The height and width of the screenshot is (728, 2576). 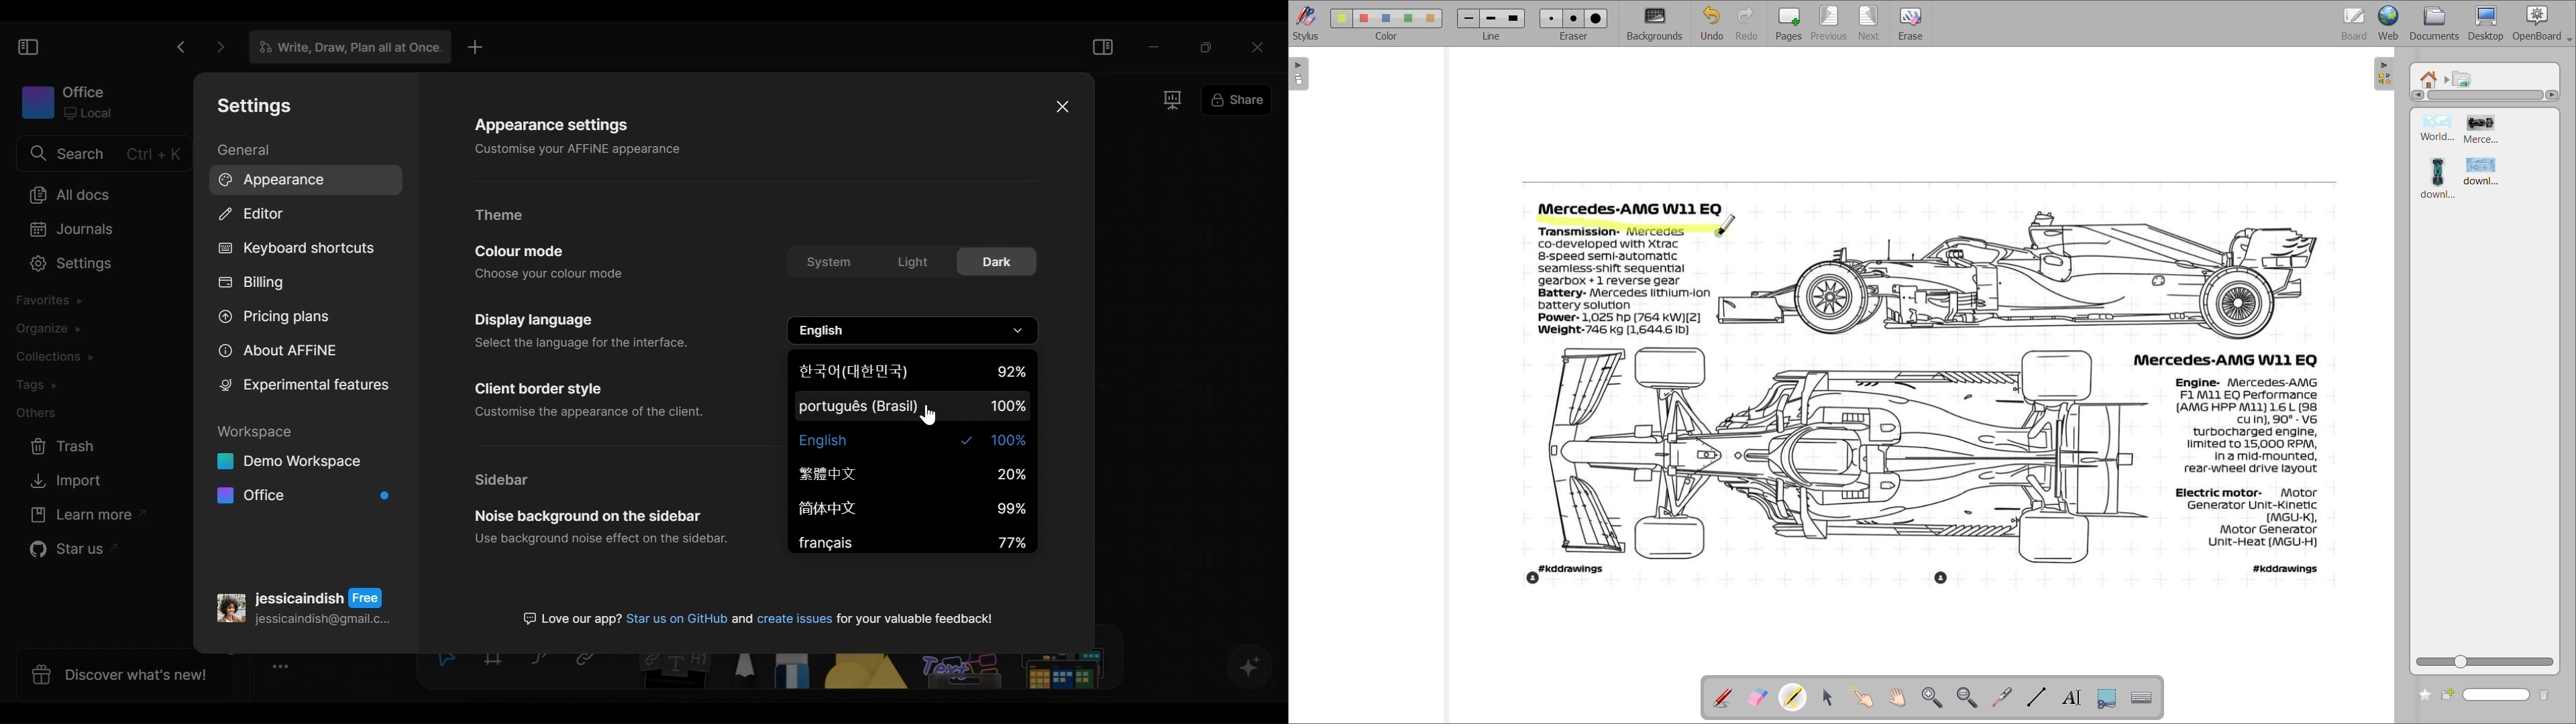 What do you see at coordinates (294, 249) in the screenshot?
I see `Keyboard shortcuts` at bounding box center [294, 249].